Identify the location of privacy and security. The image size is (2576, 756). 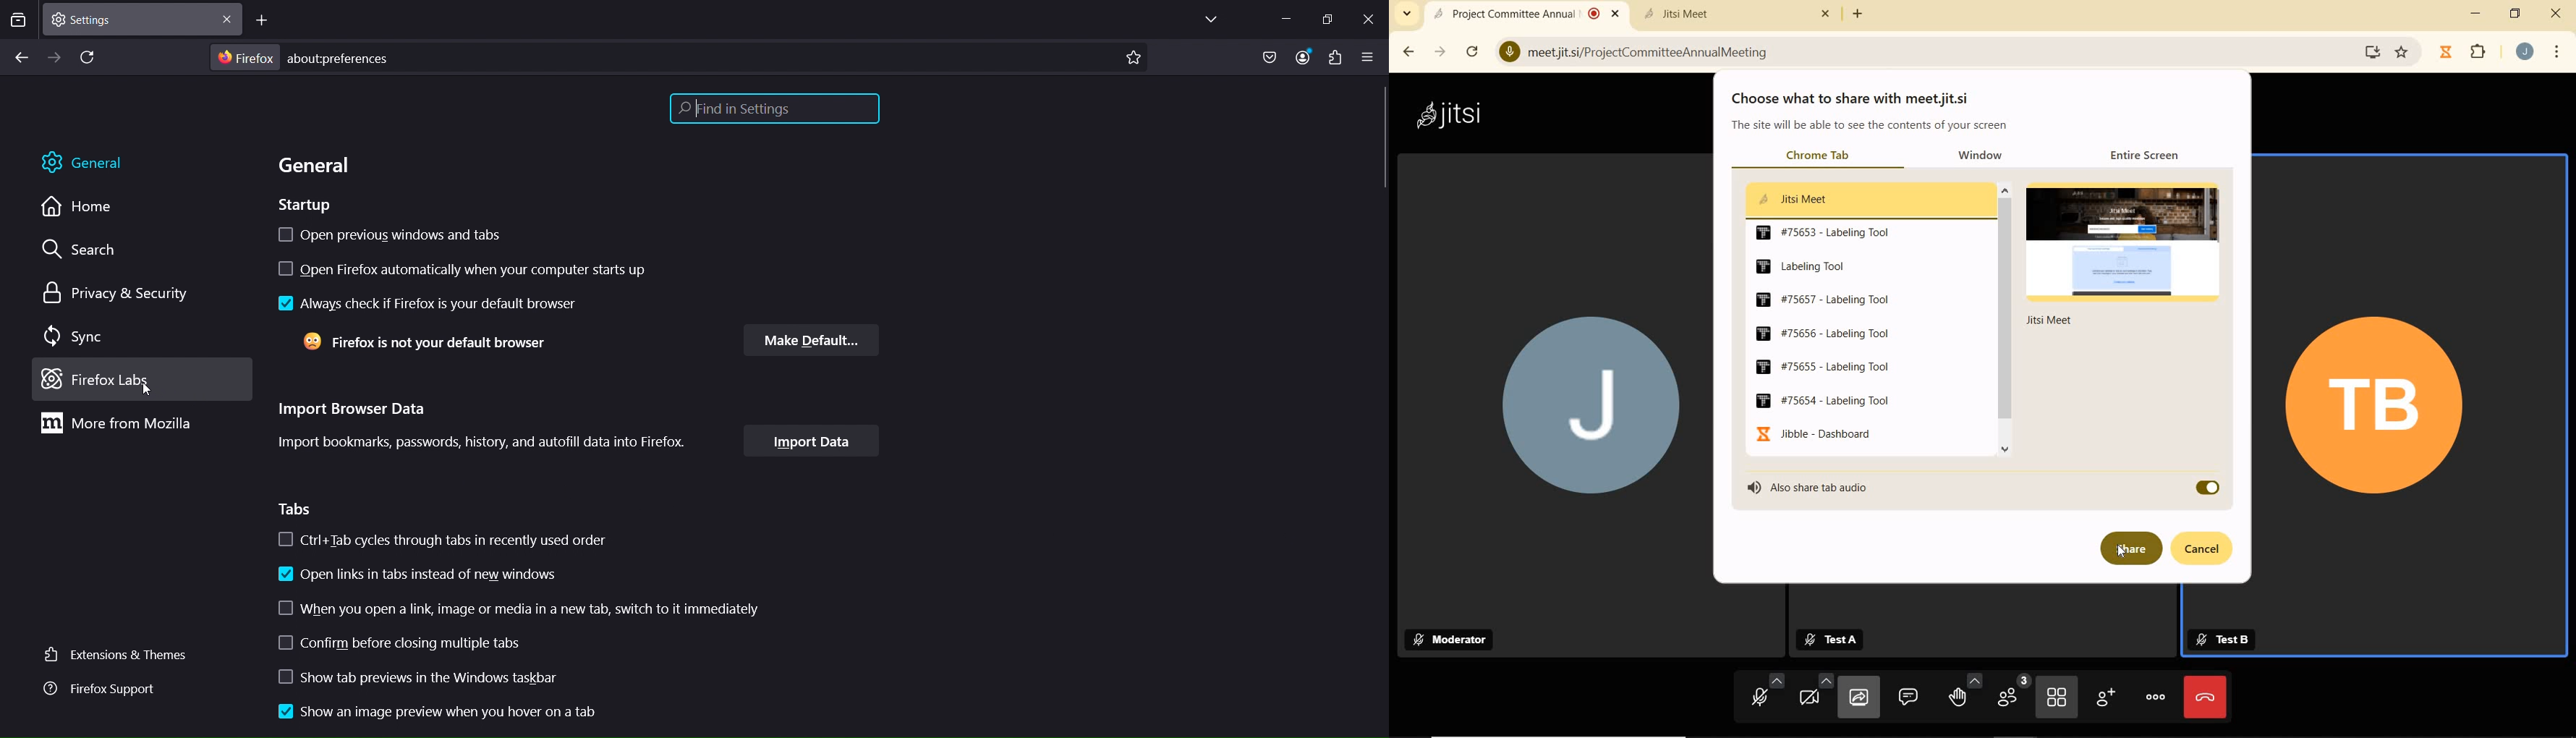
(111, 292).